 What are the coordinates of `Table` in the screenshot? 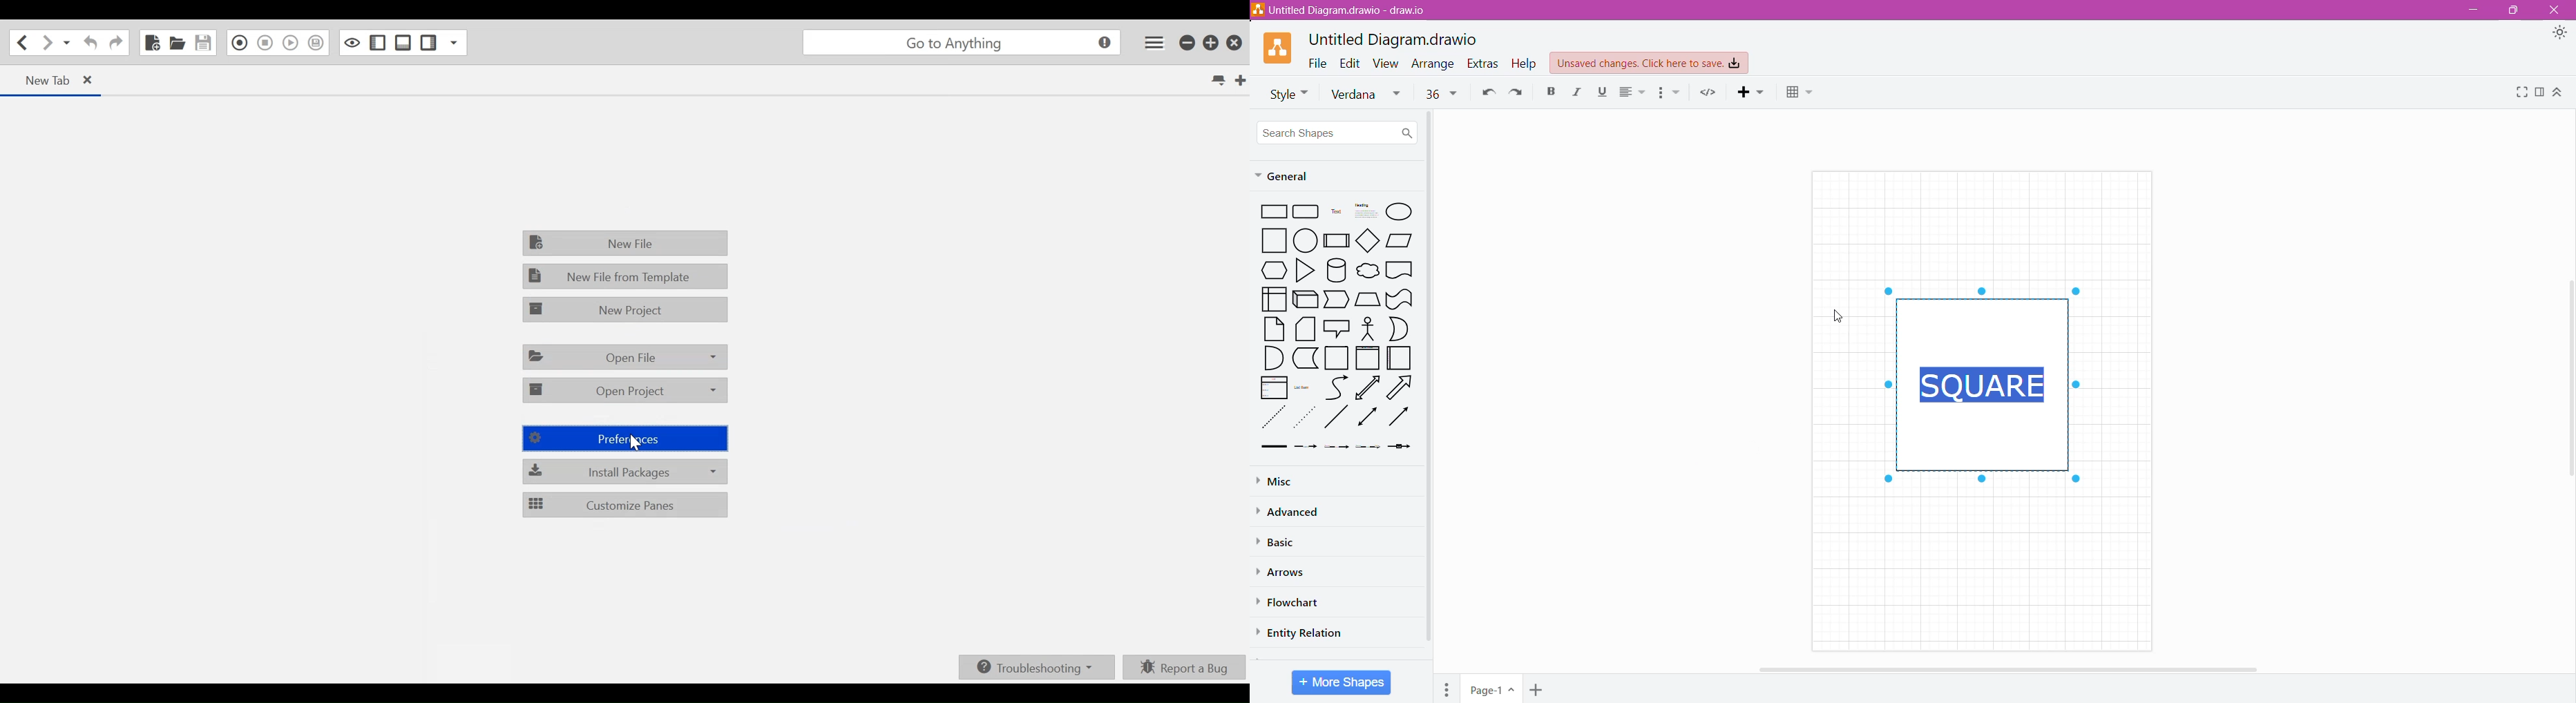 It's located at (1800, 95).